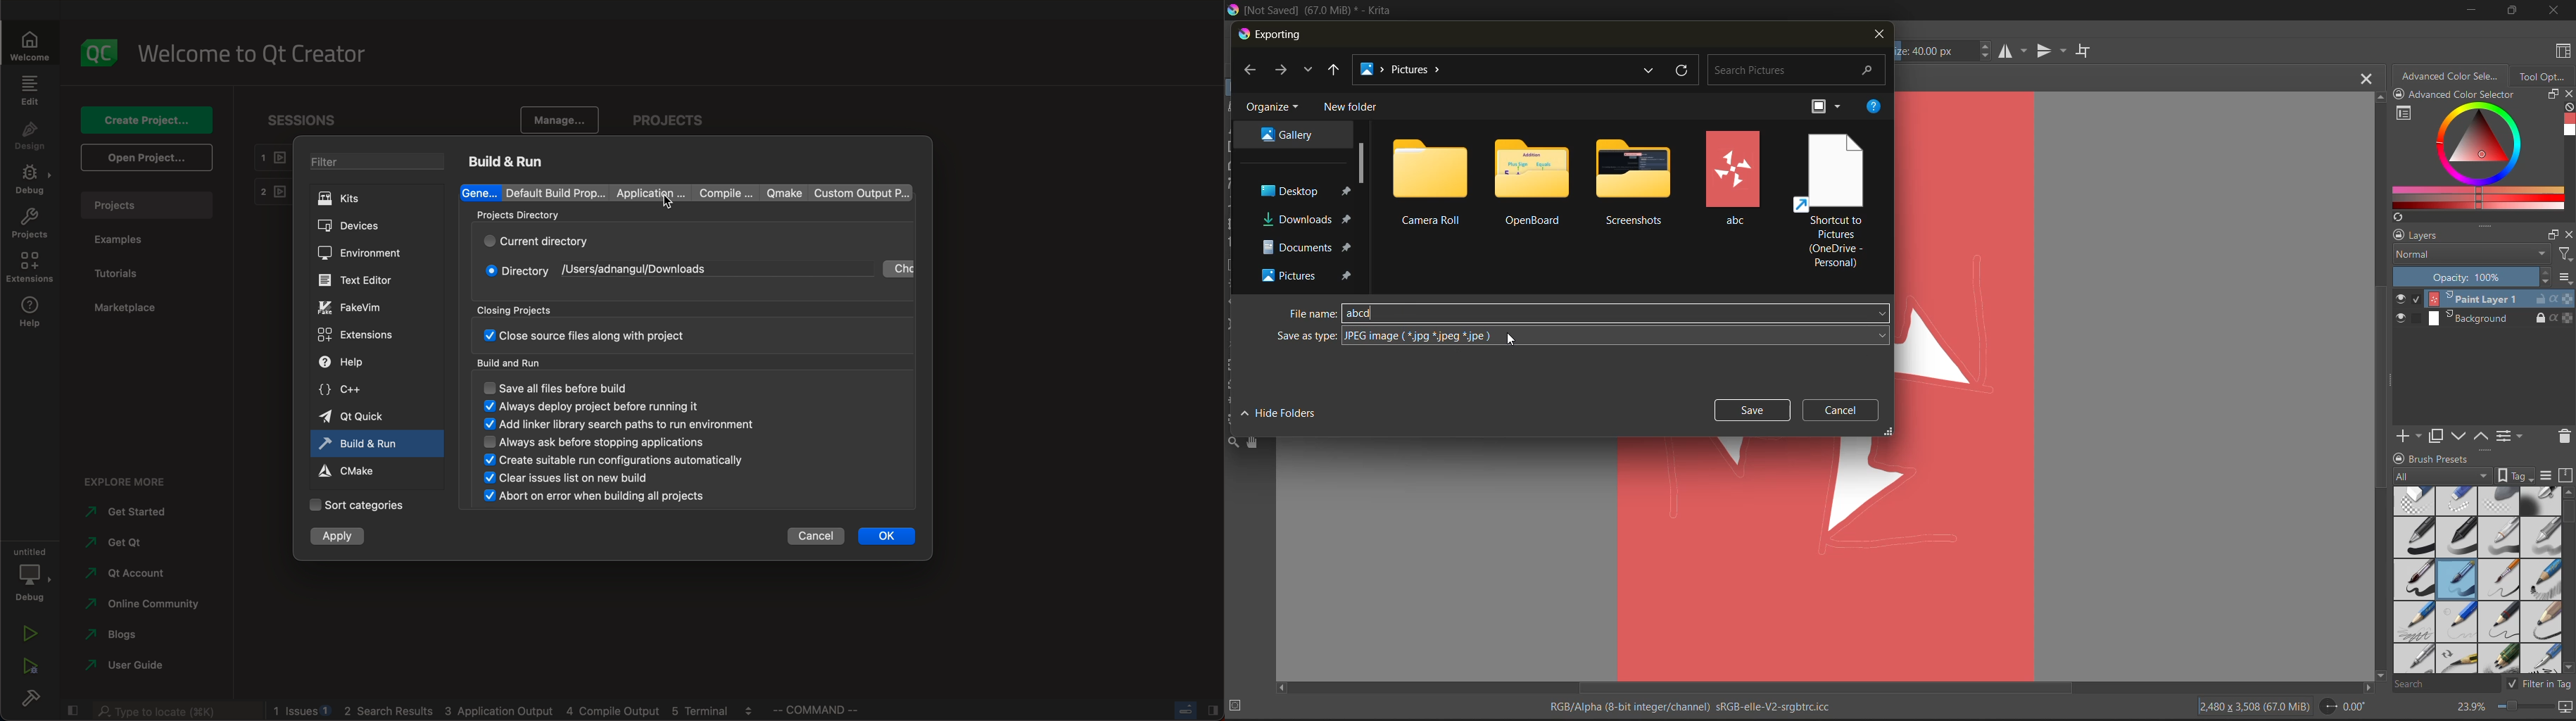 The width and height of the screenshot is (2576, 728). What do you see at coordinates (1277, 415) in the screenshot?
I see `hide folders` at bounding box center [1277, 415].